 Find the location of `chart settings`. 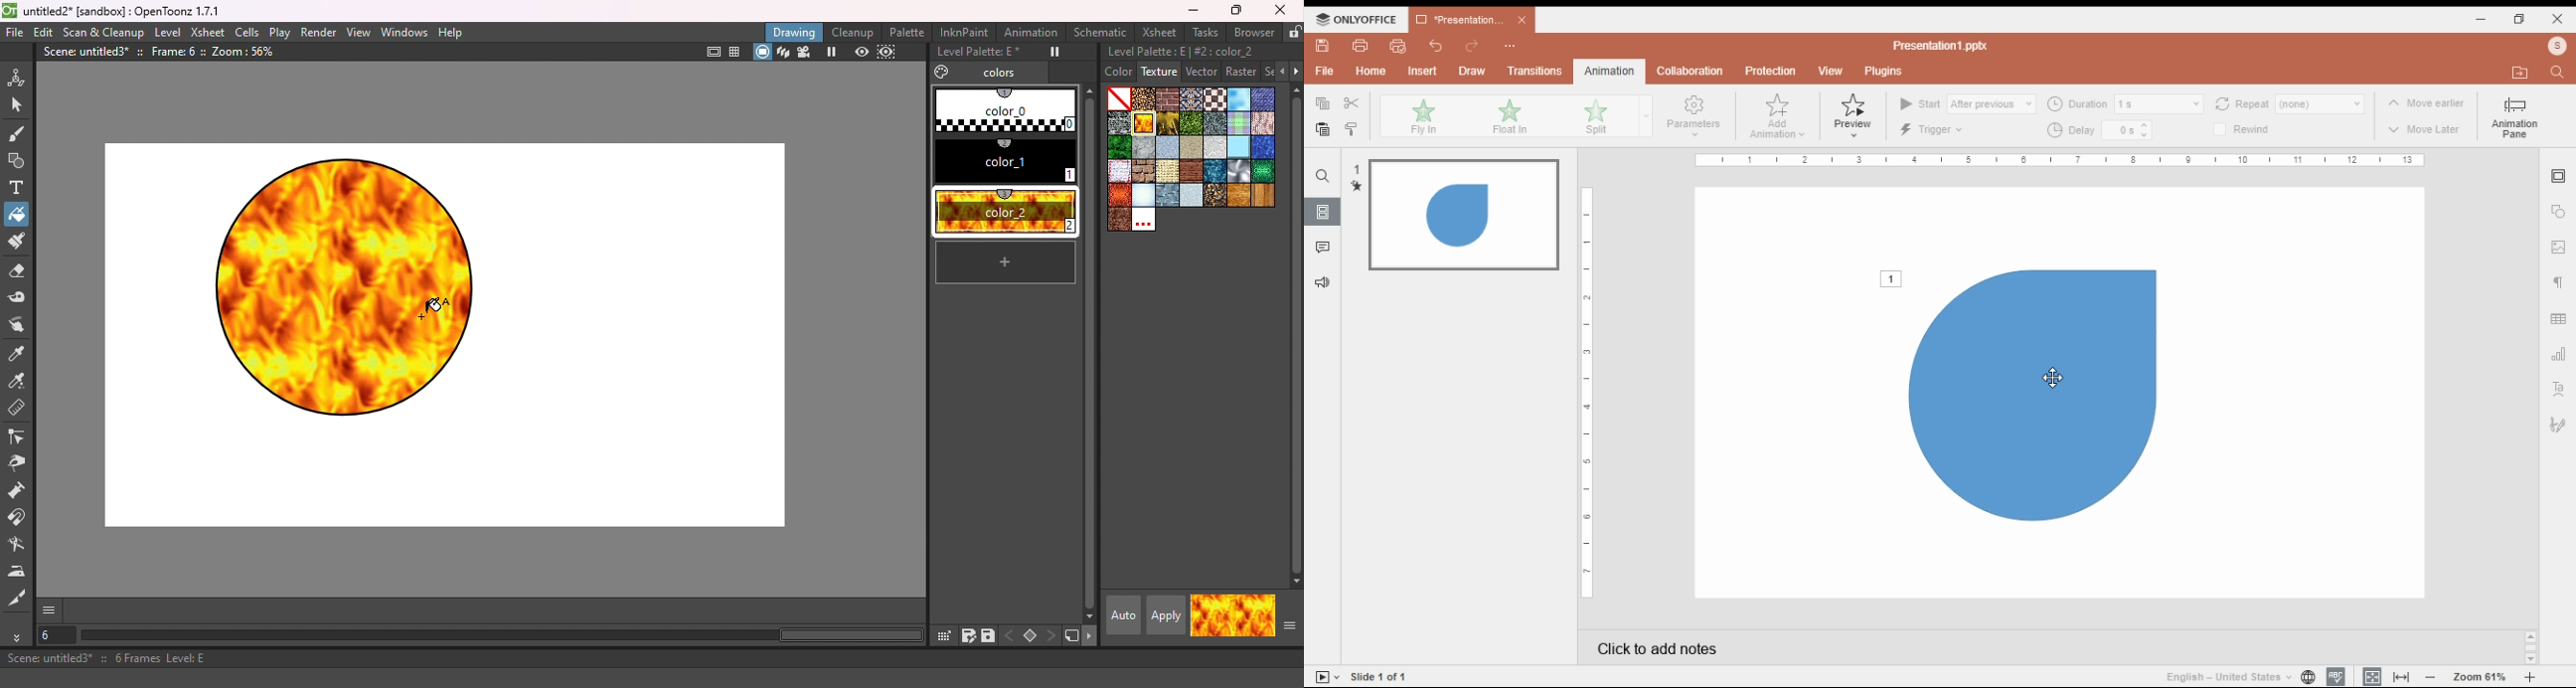

chart settings is located at coordinates (2558, 355).